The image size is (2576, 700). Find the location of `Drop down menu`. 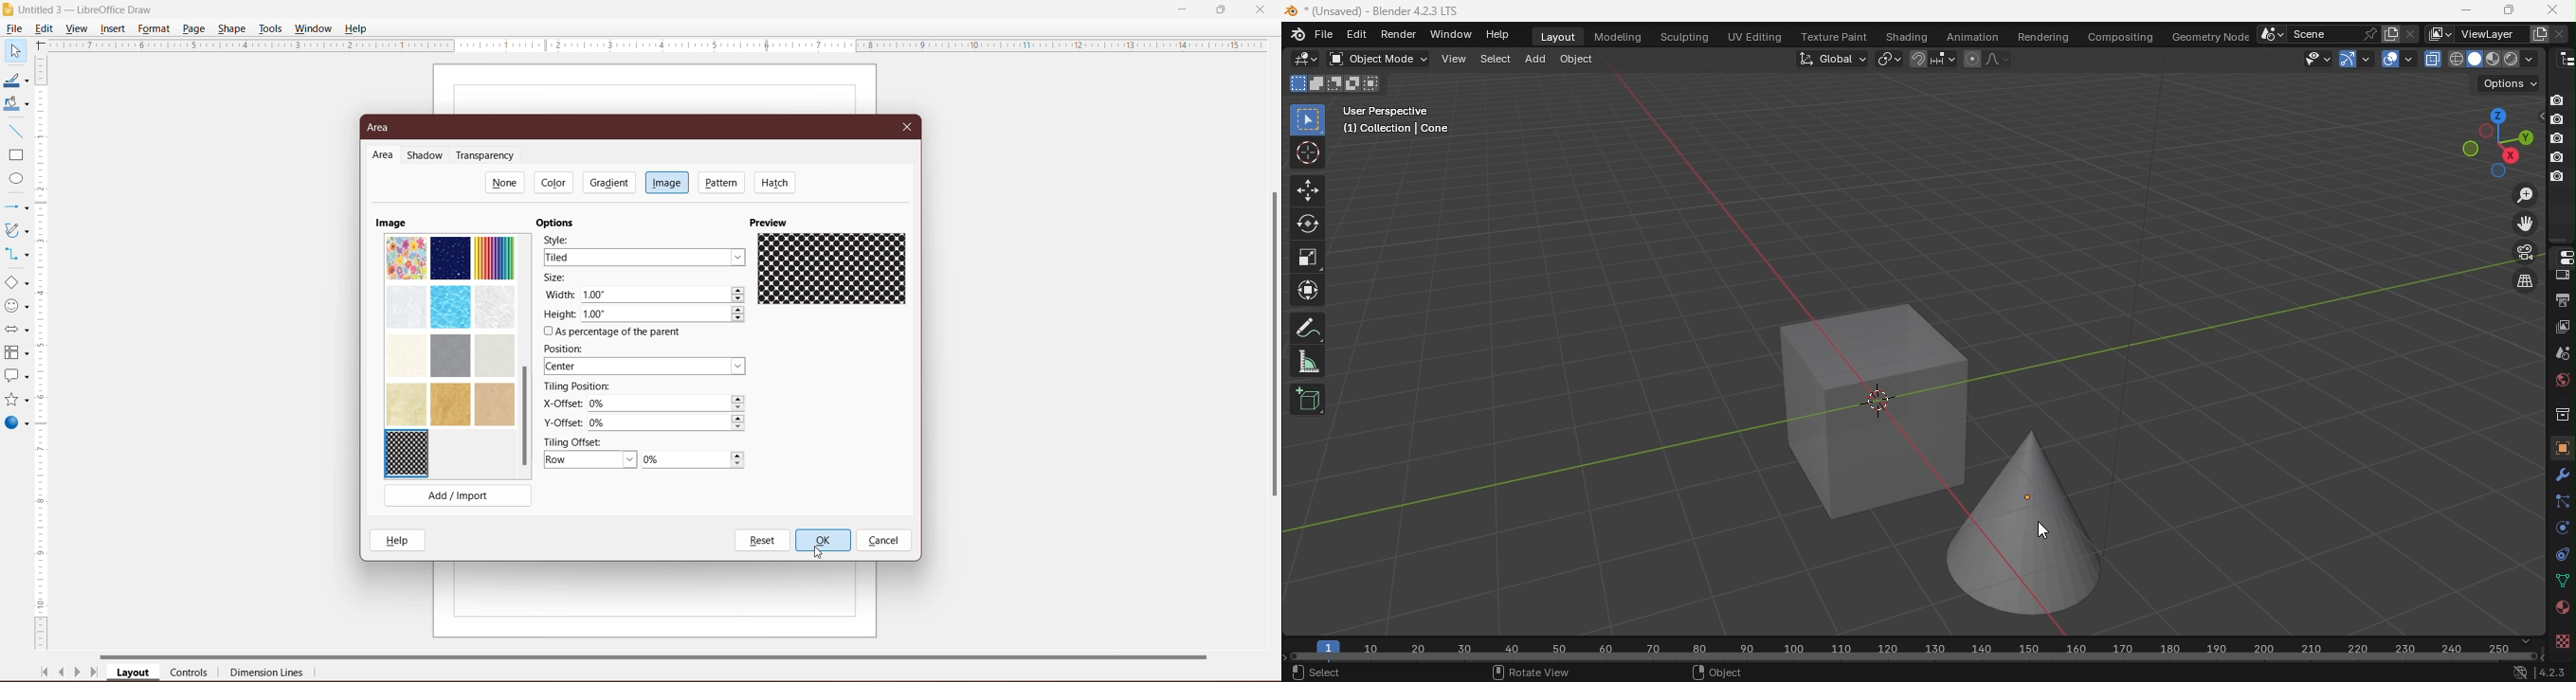

Drop down menu is located at coordinates (2509, 83).